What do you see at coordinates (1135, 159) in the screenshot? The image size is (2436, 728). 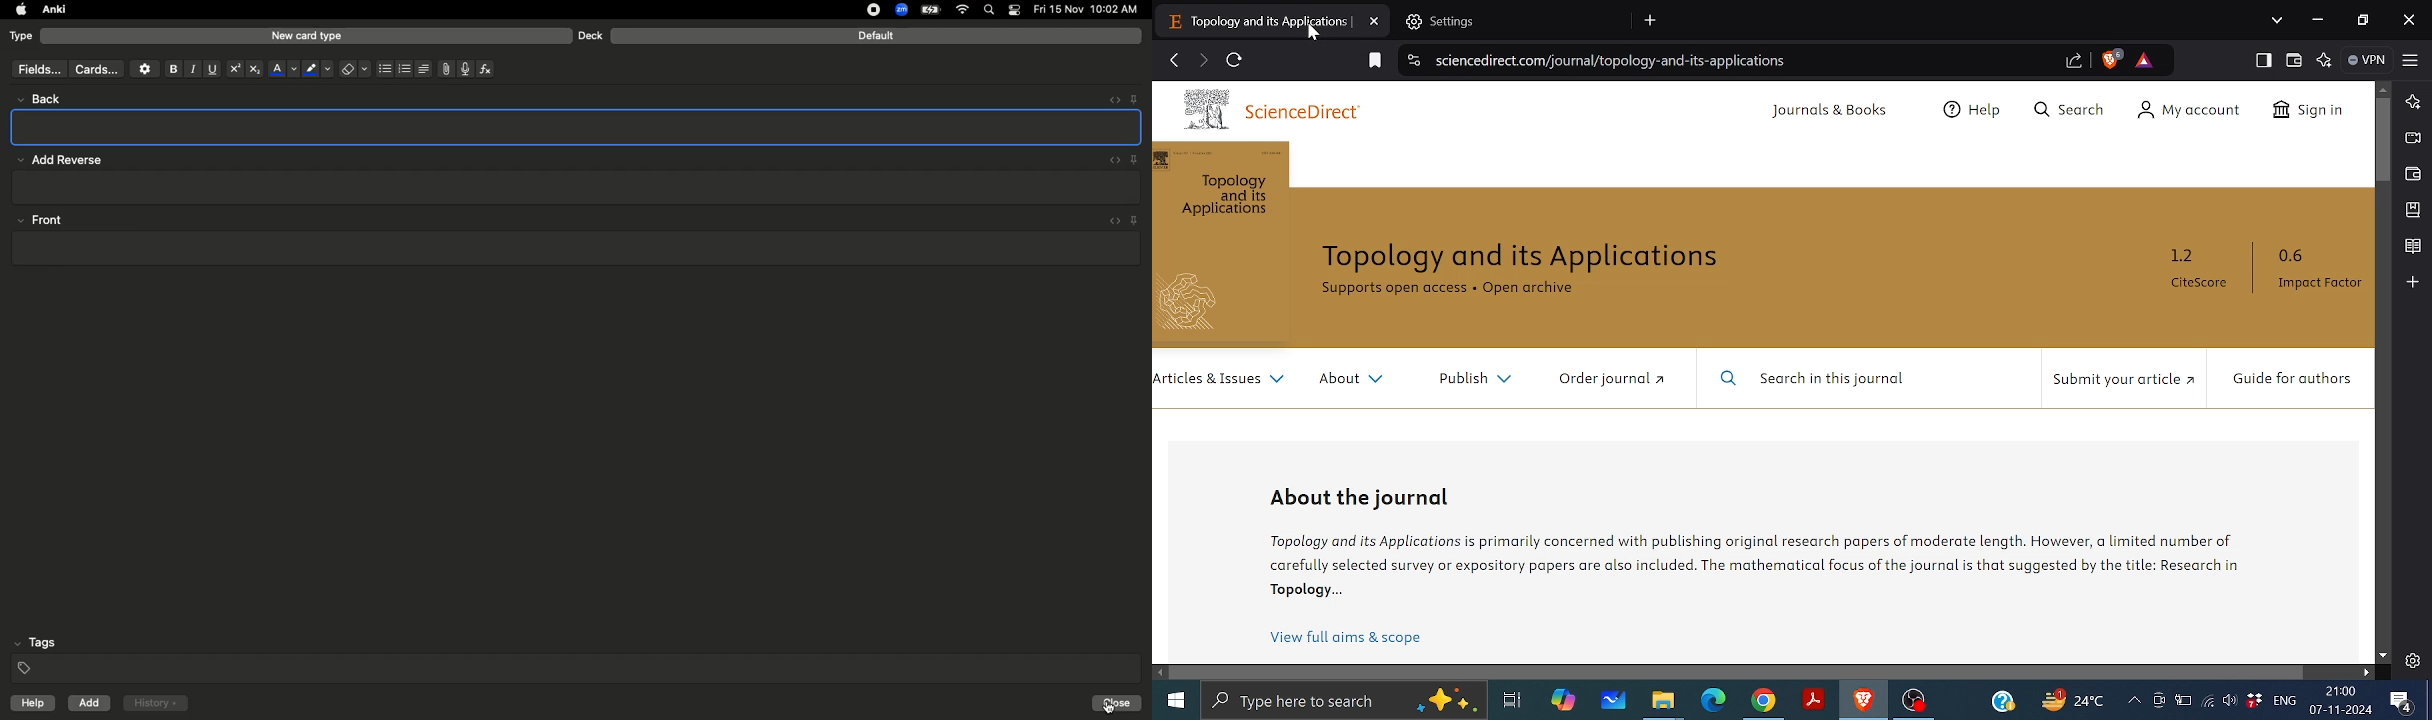 I see `Pin` at bounding box center [1135, 159].